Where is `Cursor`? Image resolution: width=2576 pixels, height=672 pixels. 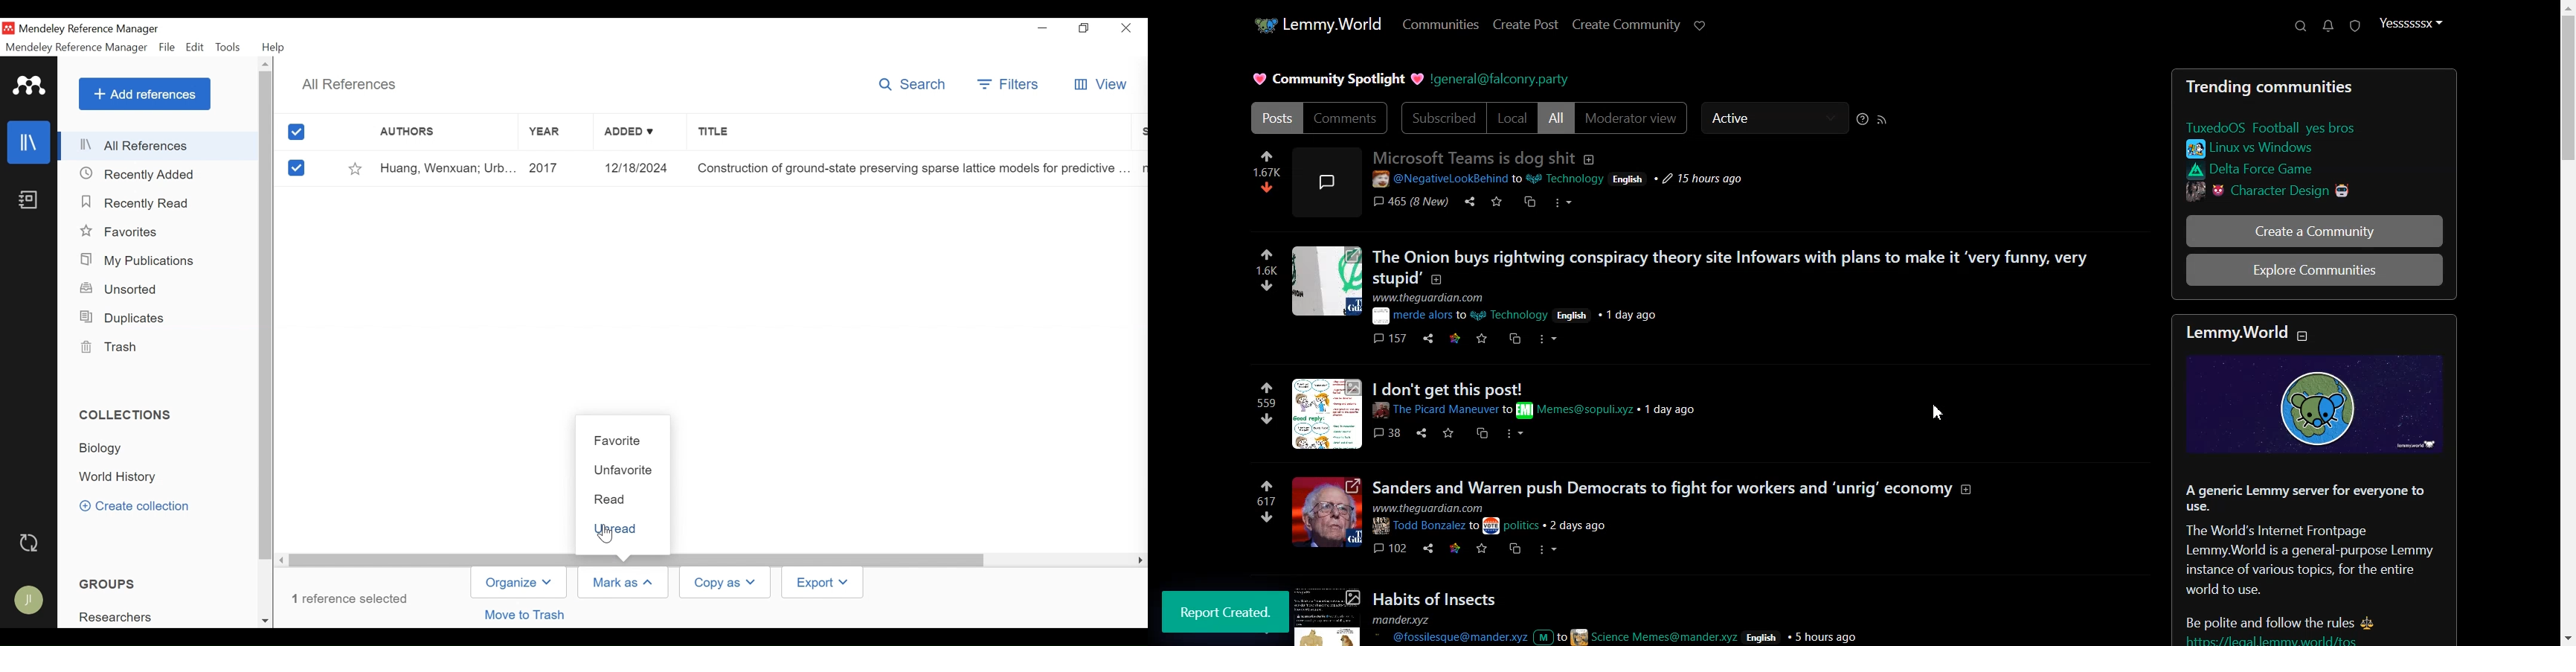
Cursor is located at coordinates (1939, 412).